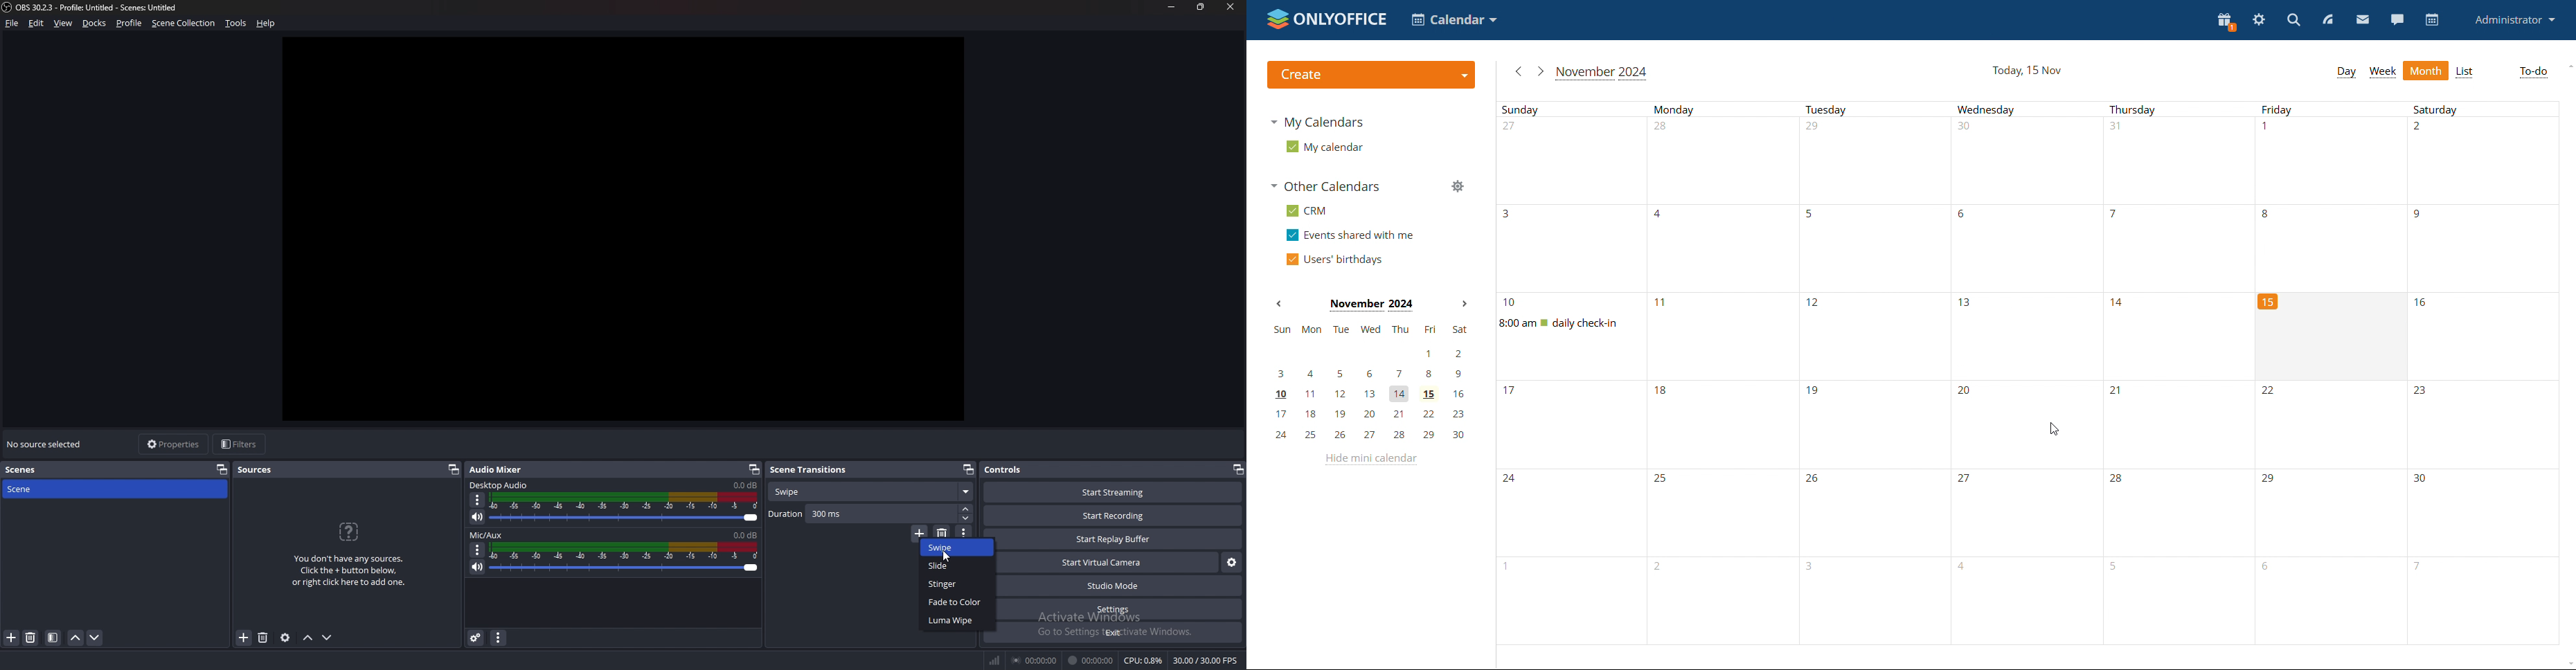 The image size is (2576, 672). What do you see at coordinates (1816, 480) in the screenshot?
I see `` at bounding box center [1816, 480].